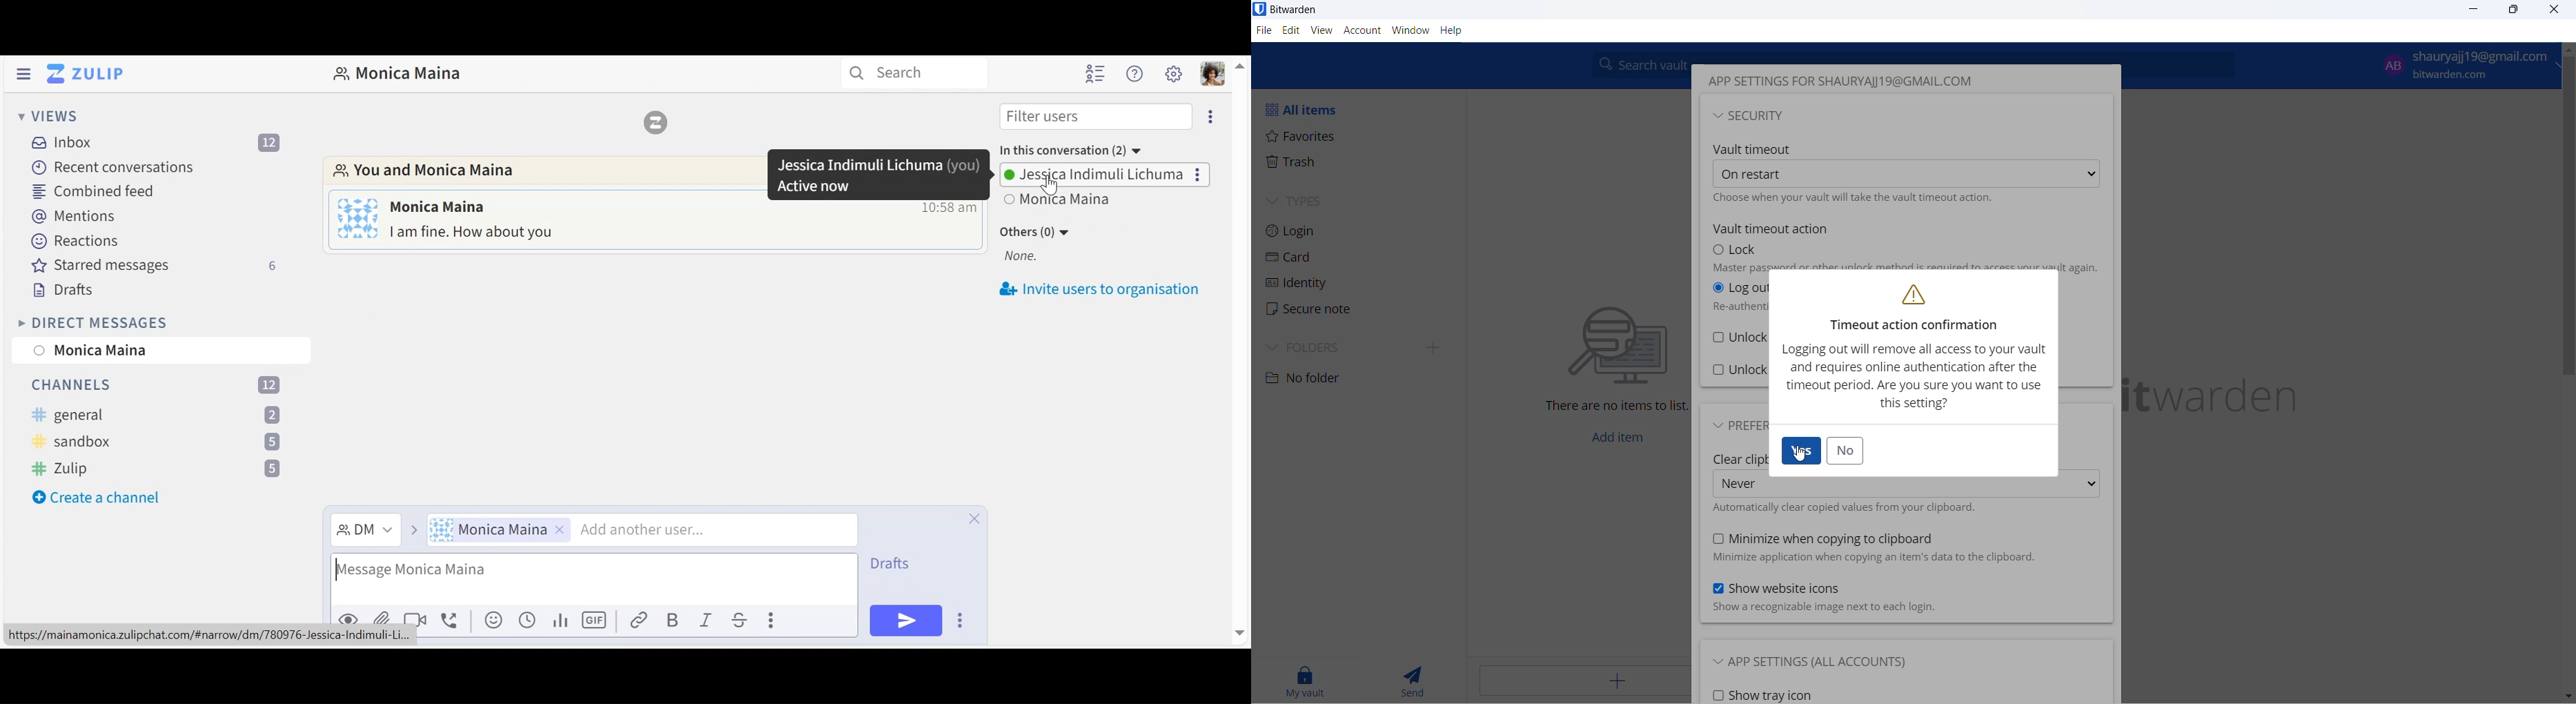 This screenshot has width=2576, height=728. What do you see at coordinates (1795, 694) in the screenshot?
I see `show tray icon checkbox` at bounding box center [1795, 694].